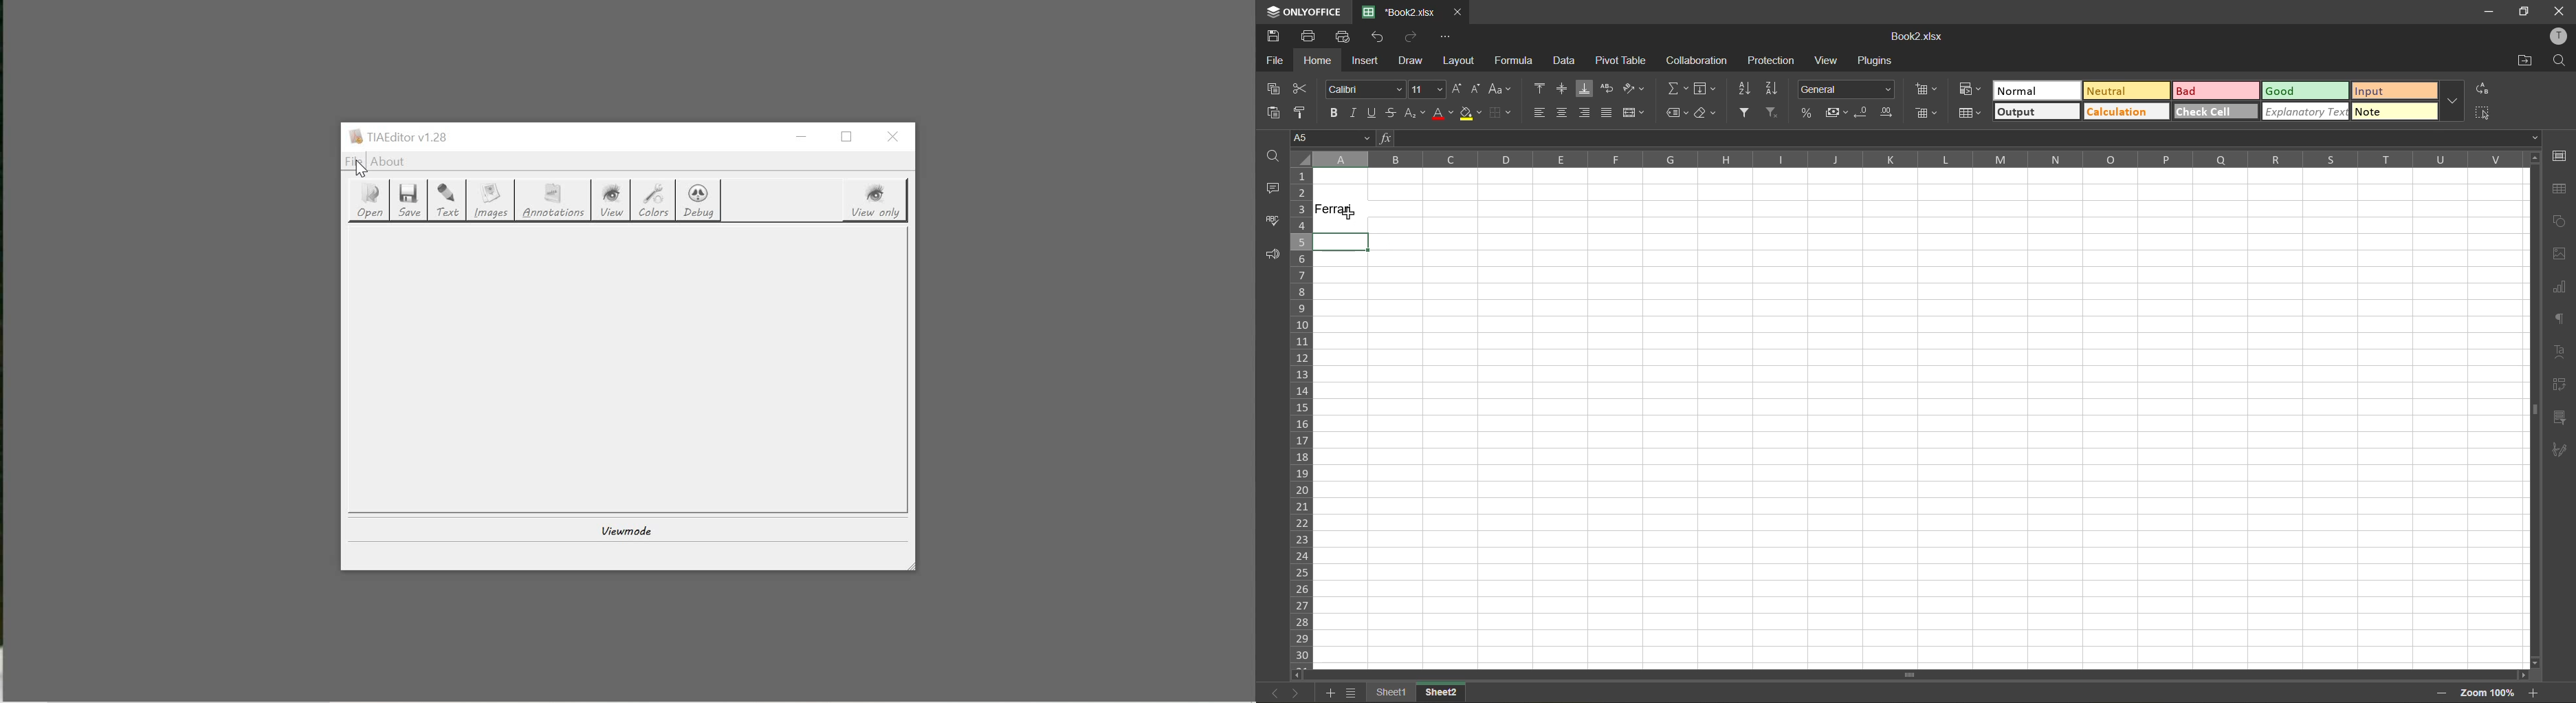  What do you see at coordinates (1294, 693) in the screenshot?
I see `next` at bounding box center [1294, 693].